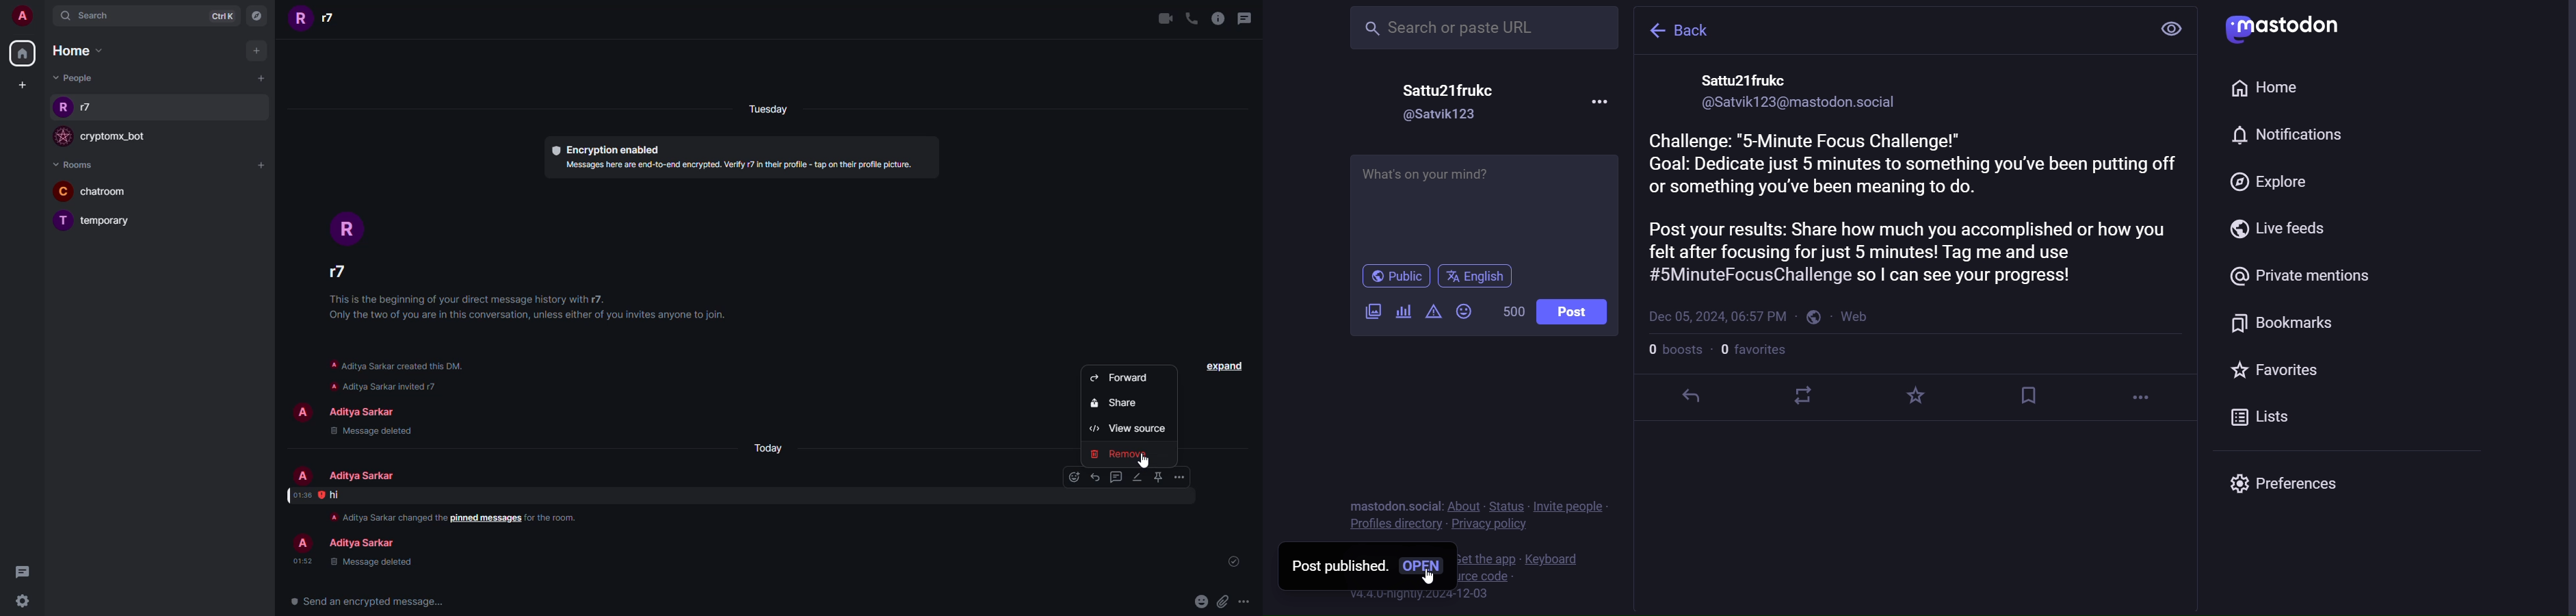 The height and width of the screenshot is (616, 2576). Describe the element at coordinates (91, 108) in the screenshot. I see `people` at that location.